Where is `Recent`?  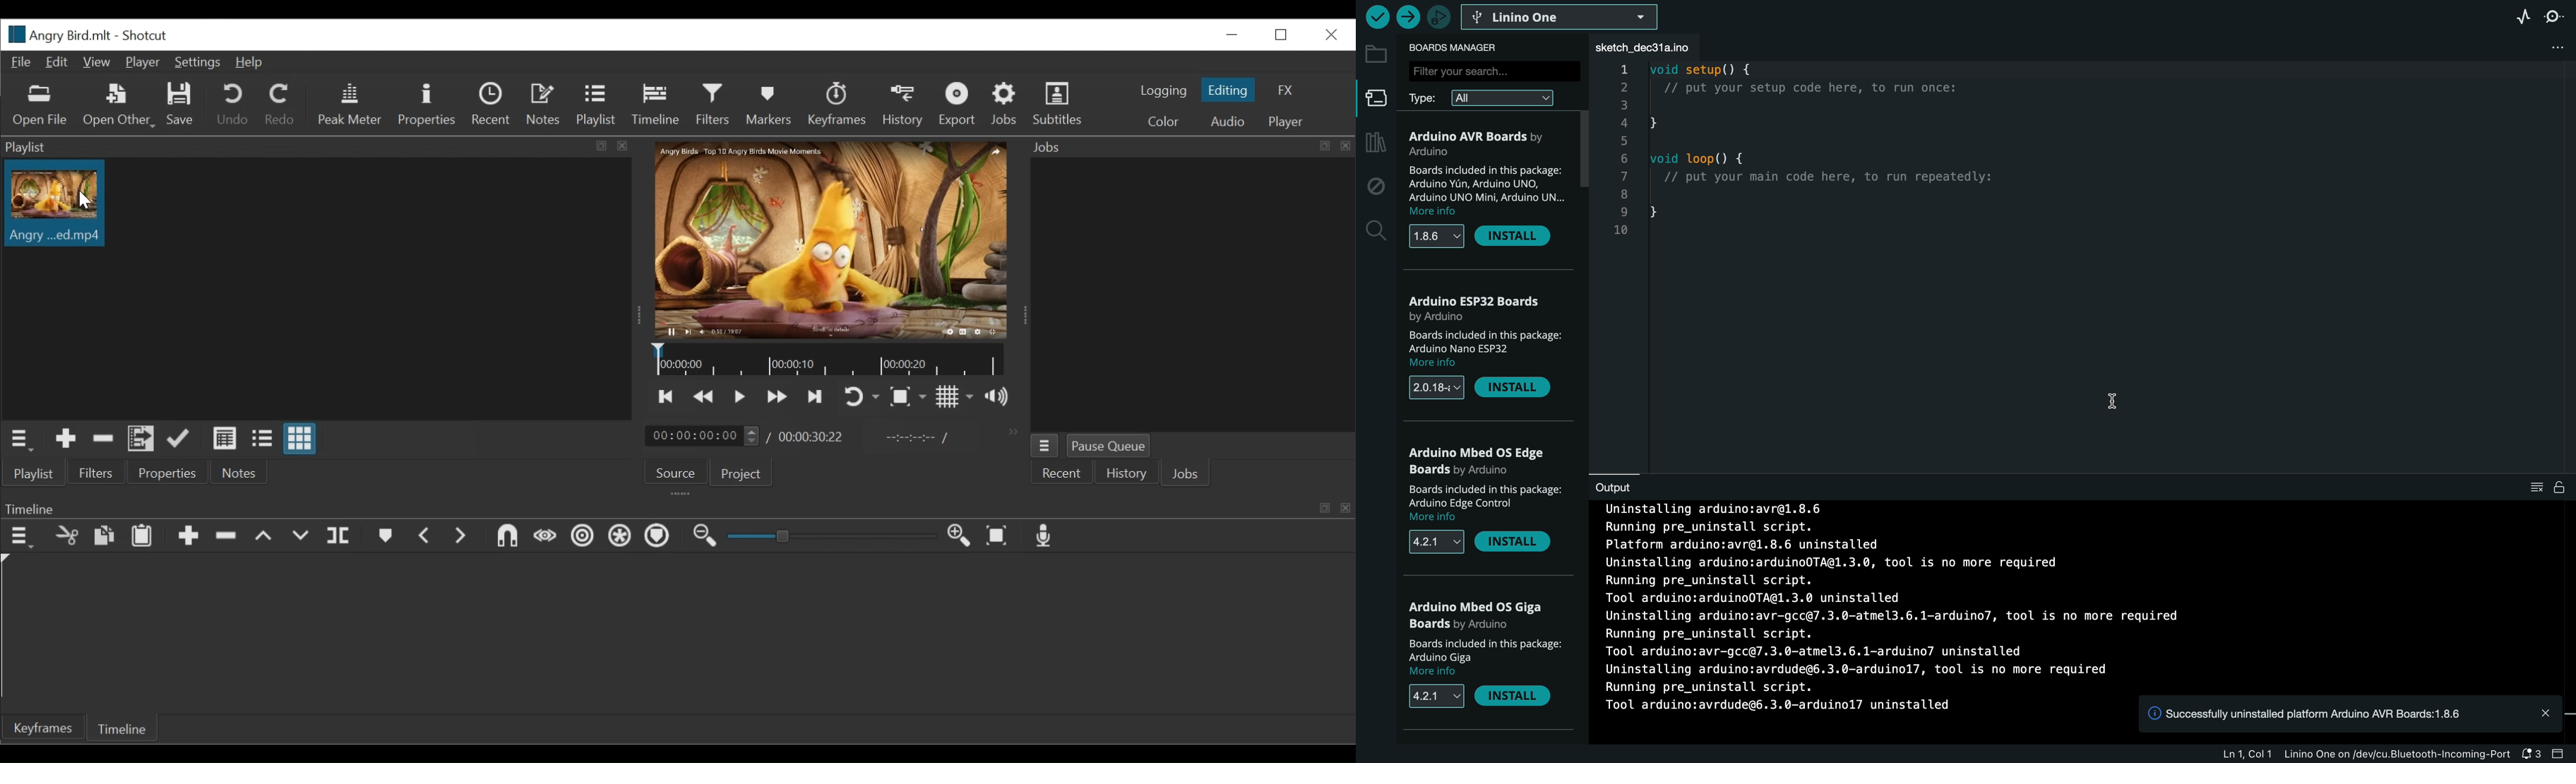
Recent is located at coordinates (492, 104).